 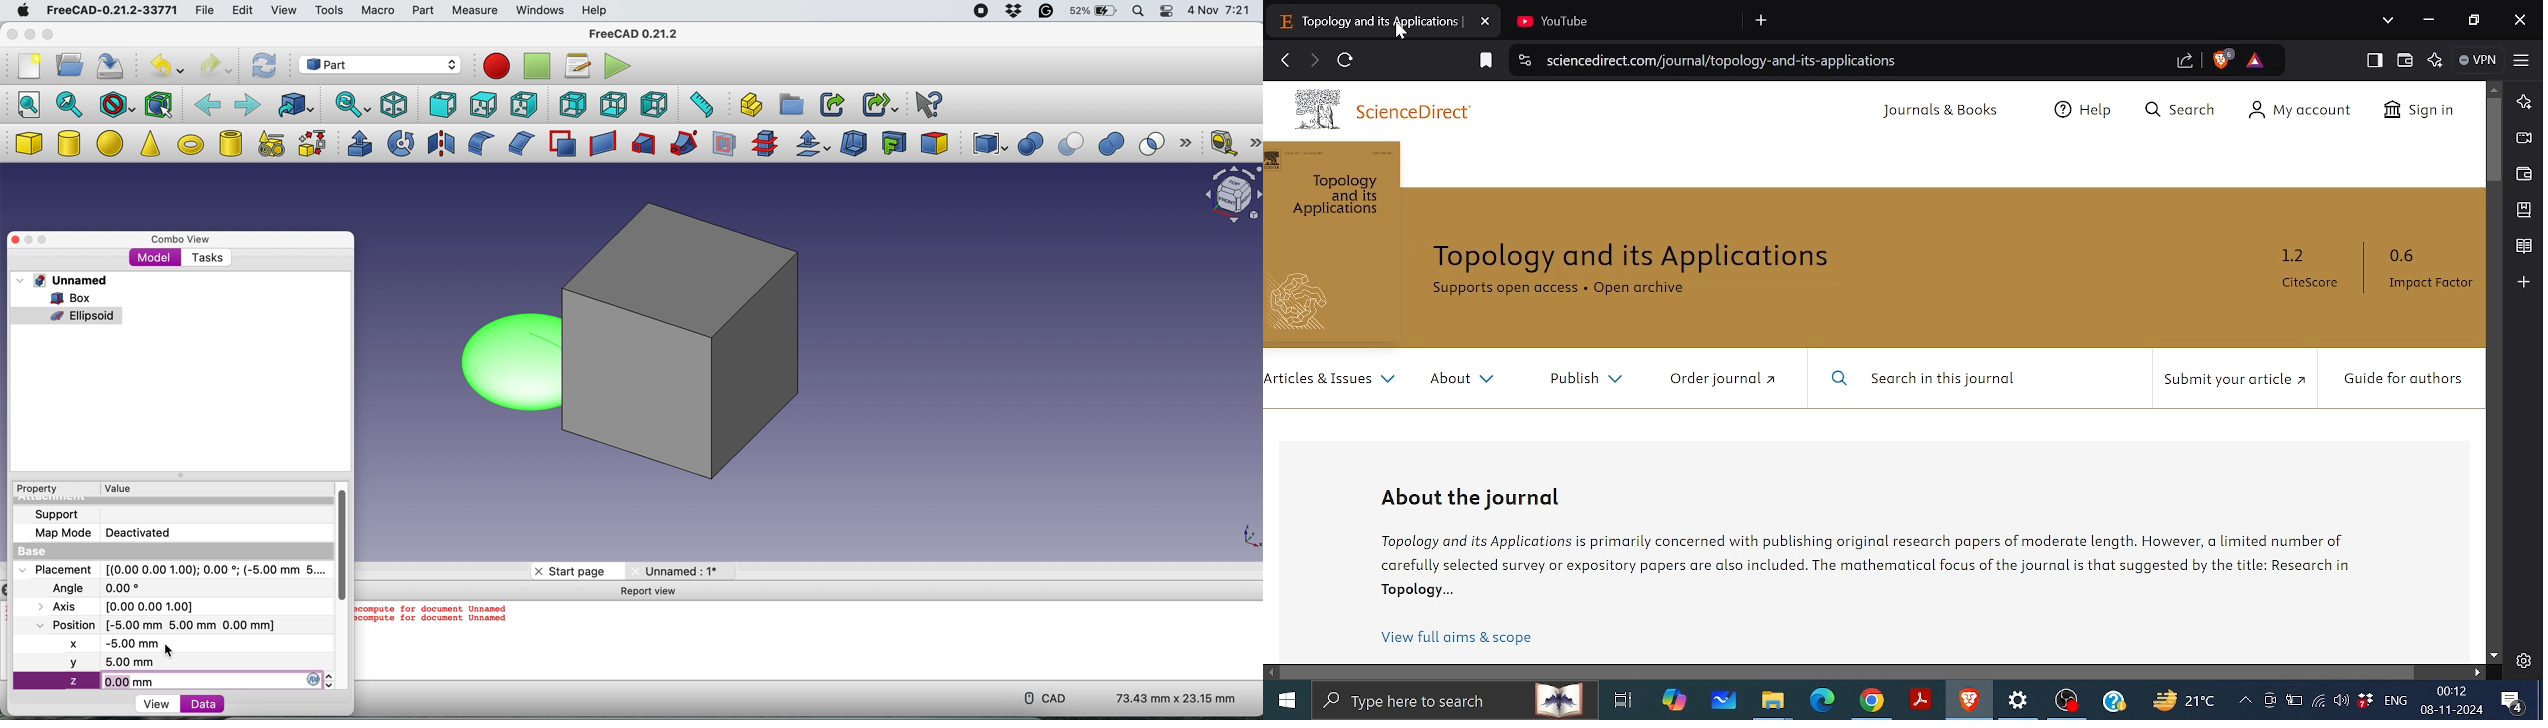 What do you see at coordinates (2186, 62) in the screenshot?
I see `Share link` at bounding box center [2186, 62].